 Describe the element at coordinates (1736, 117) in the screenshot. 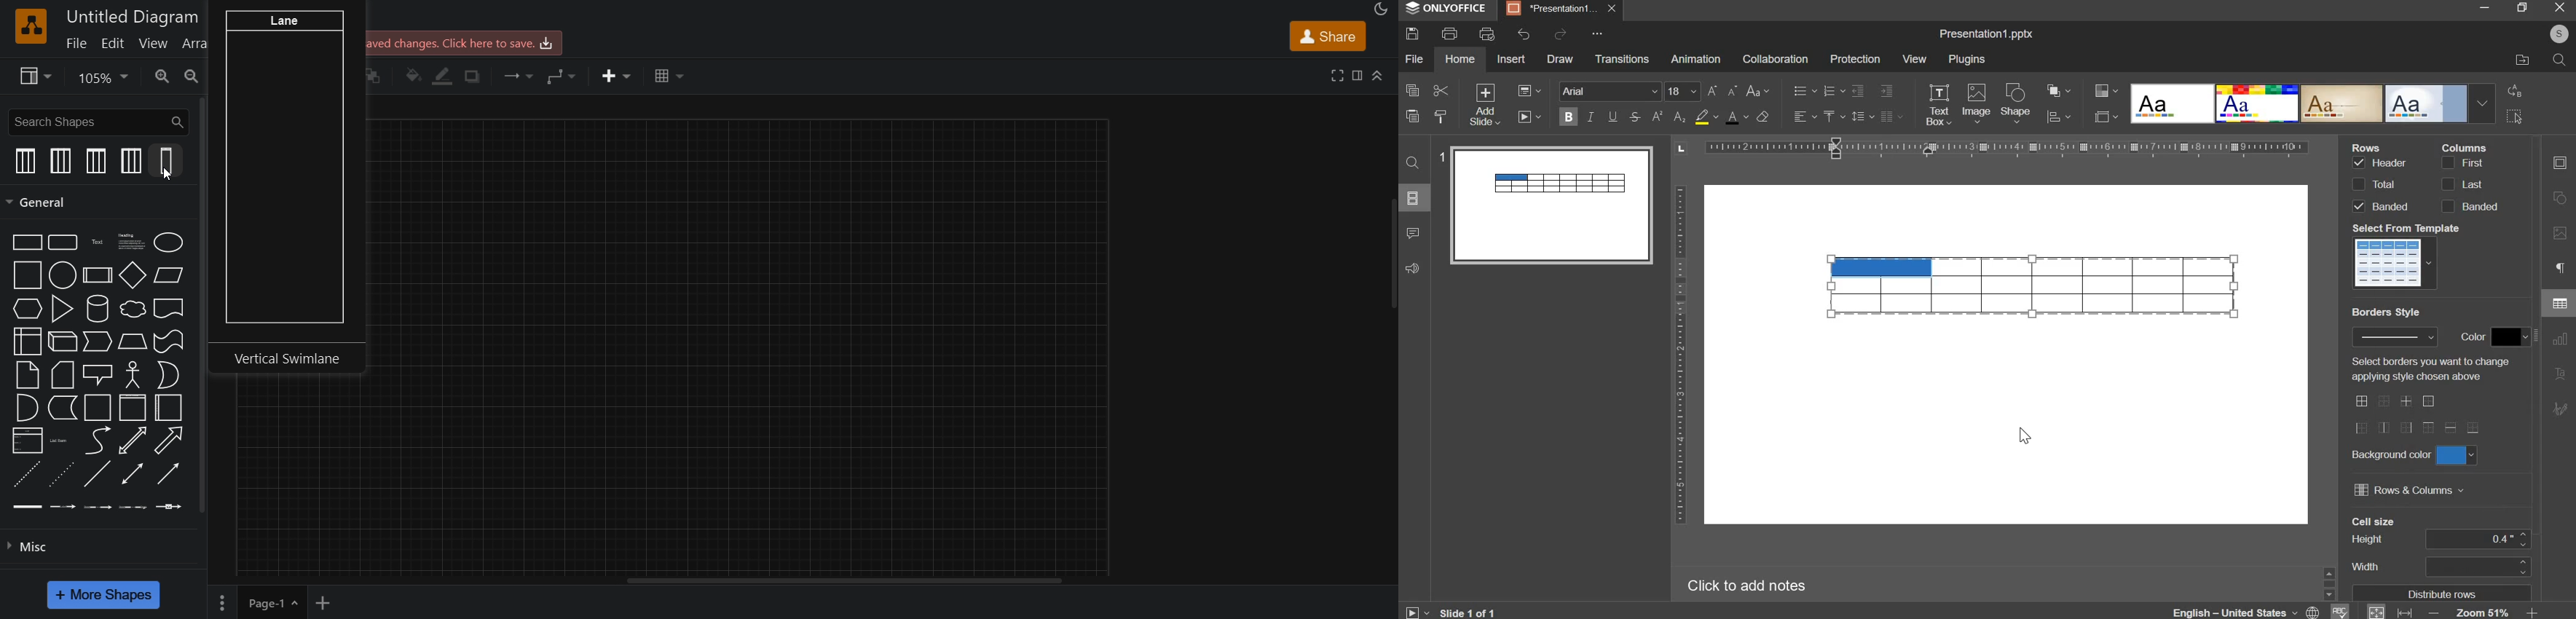

I see `text color` at that location.